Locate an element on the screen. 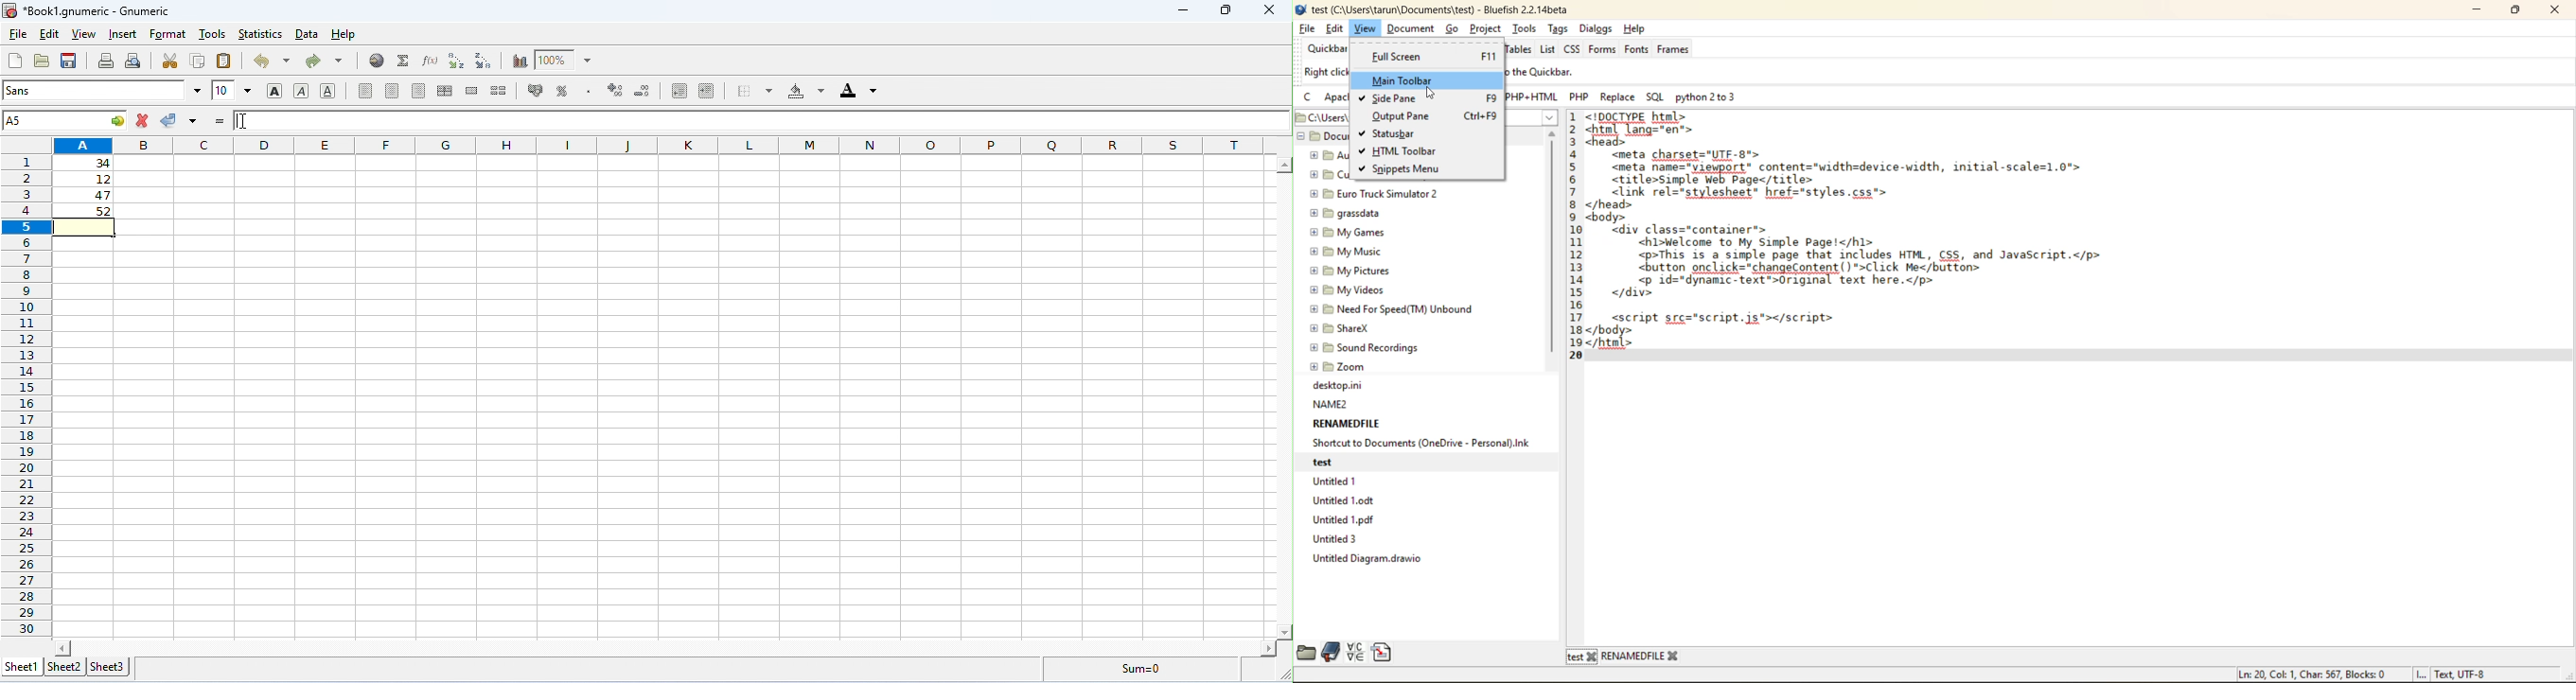 The width and height of the screenshot is (2576, 700). ® FB My Pictures is located at coordinates (1349, 271).